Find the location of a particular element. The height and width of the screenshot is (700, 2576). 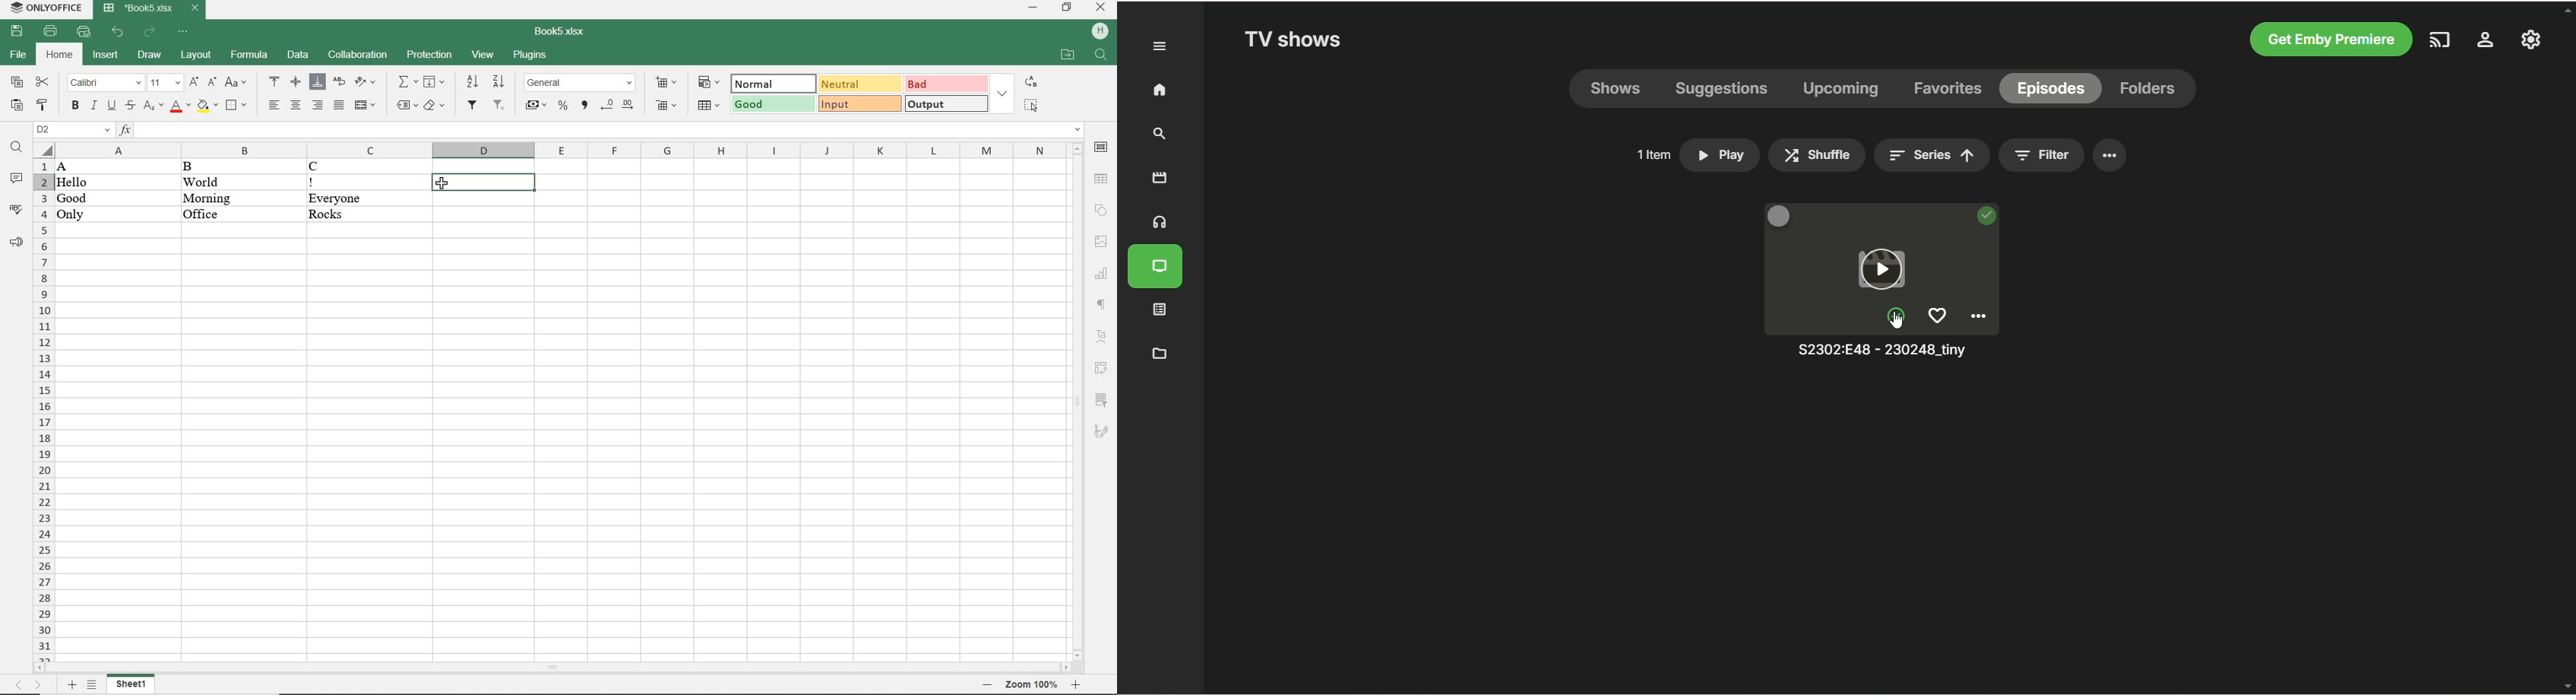

shading is located at coordinates (434, 107).